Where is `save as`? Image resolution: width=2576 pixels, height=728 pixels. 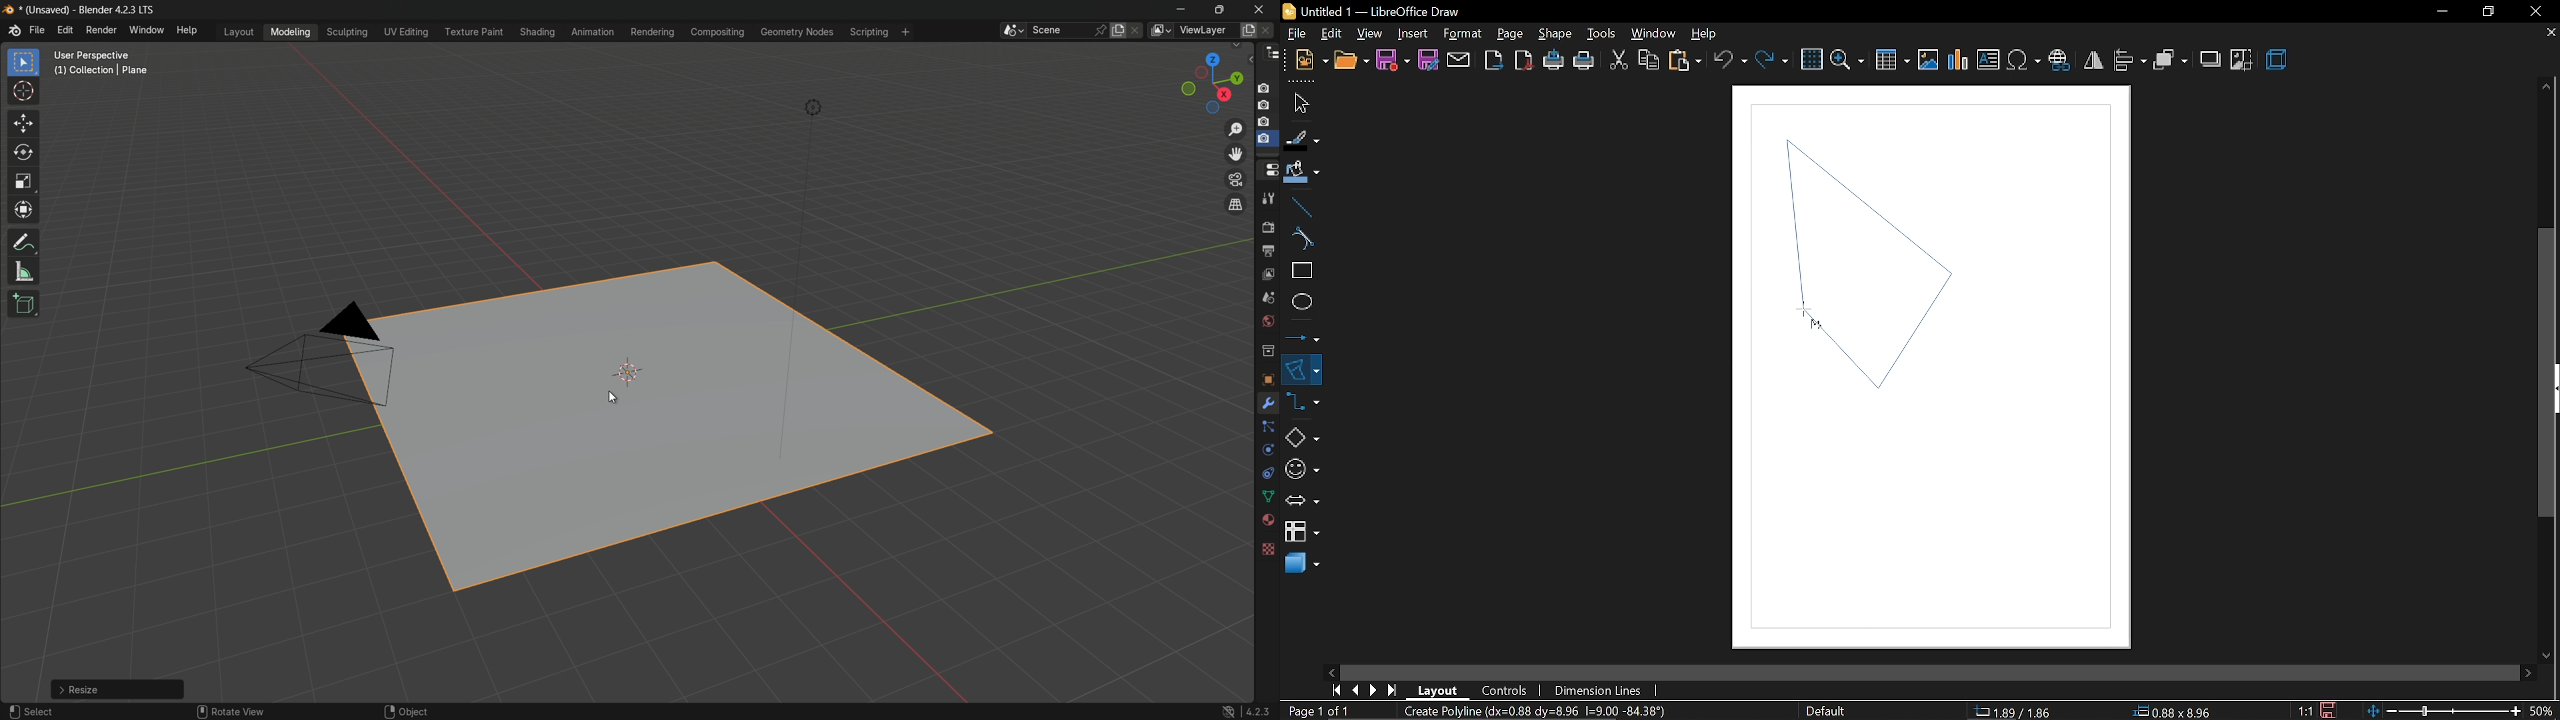
save as is located at coordinates (1428, 61).